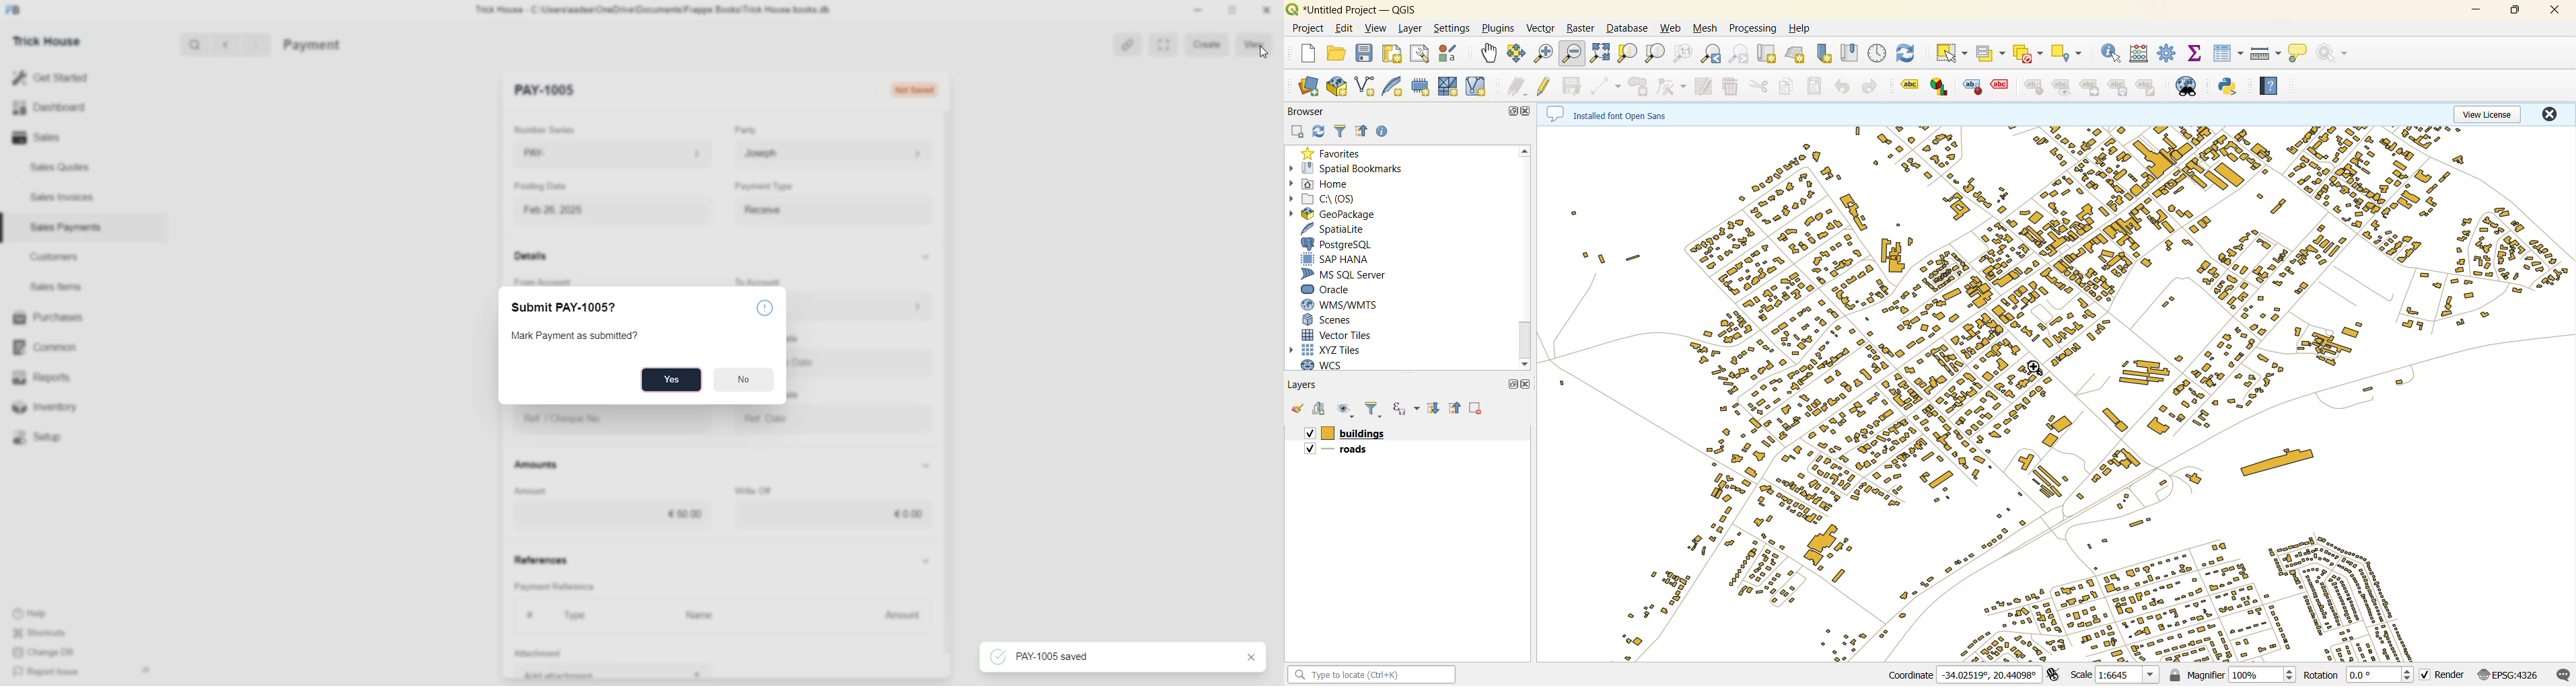  What do you see at coordinates (744, 380) in the screenshot?
I see `No` at bounding box center [744, 380].